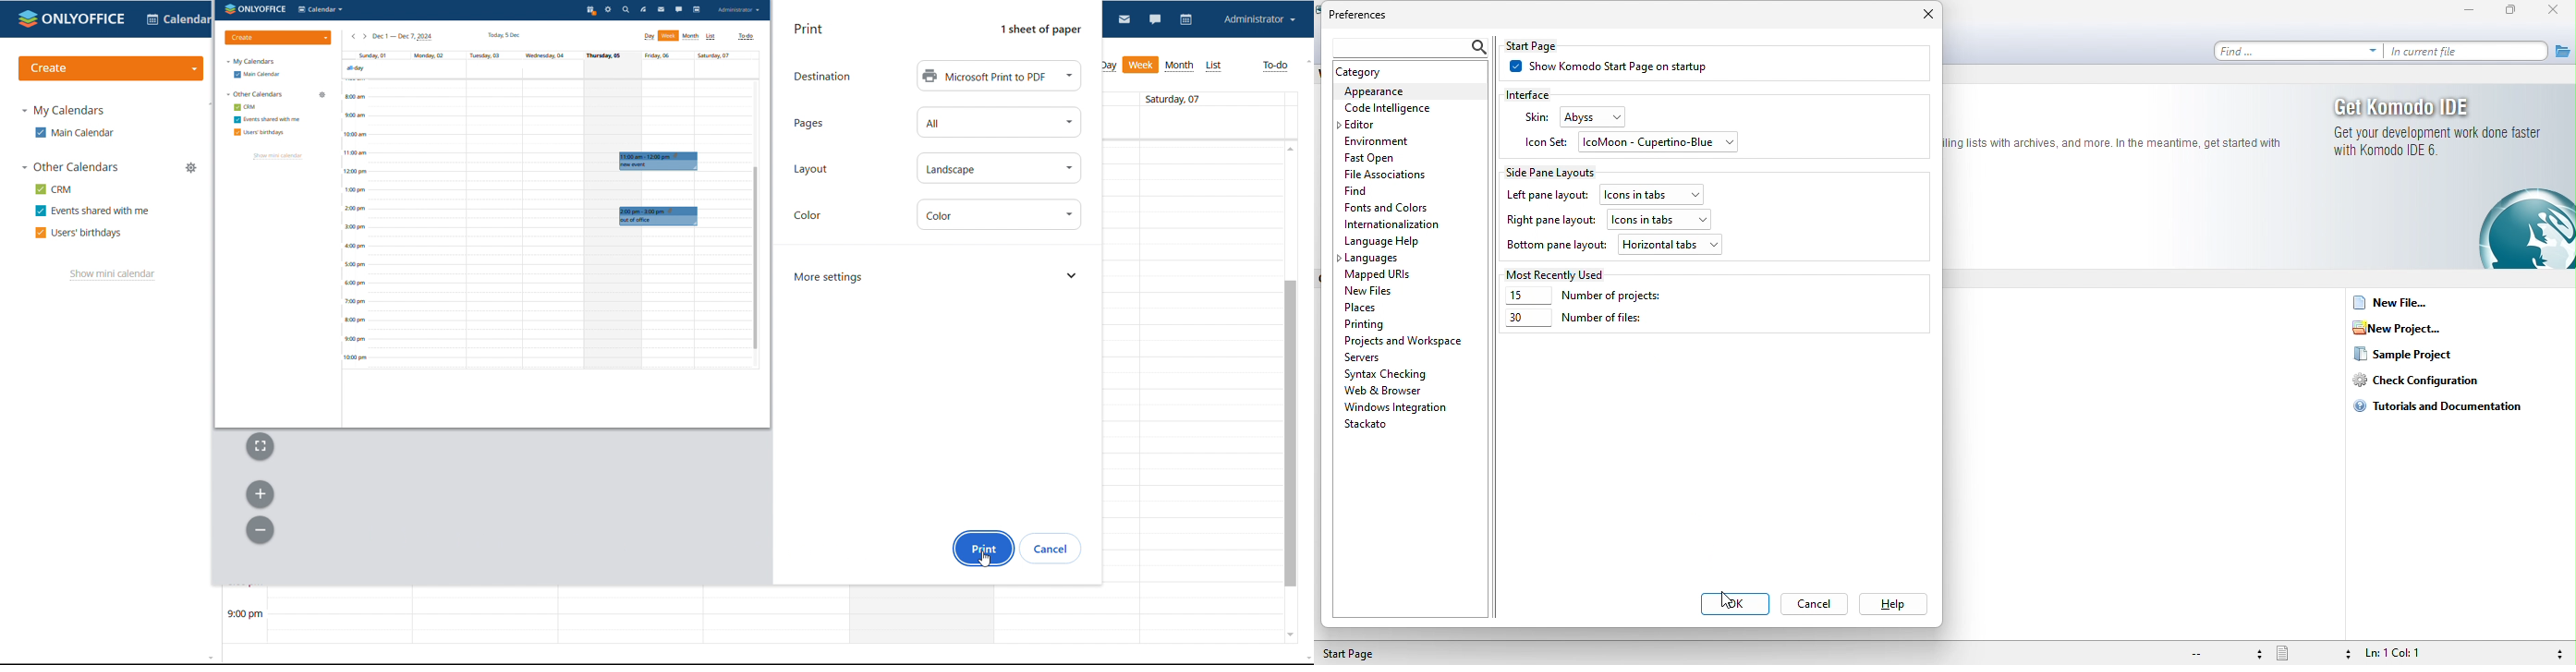 The image size is (2576, 672). I want to click on users' birthdays, so click(78, 233).